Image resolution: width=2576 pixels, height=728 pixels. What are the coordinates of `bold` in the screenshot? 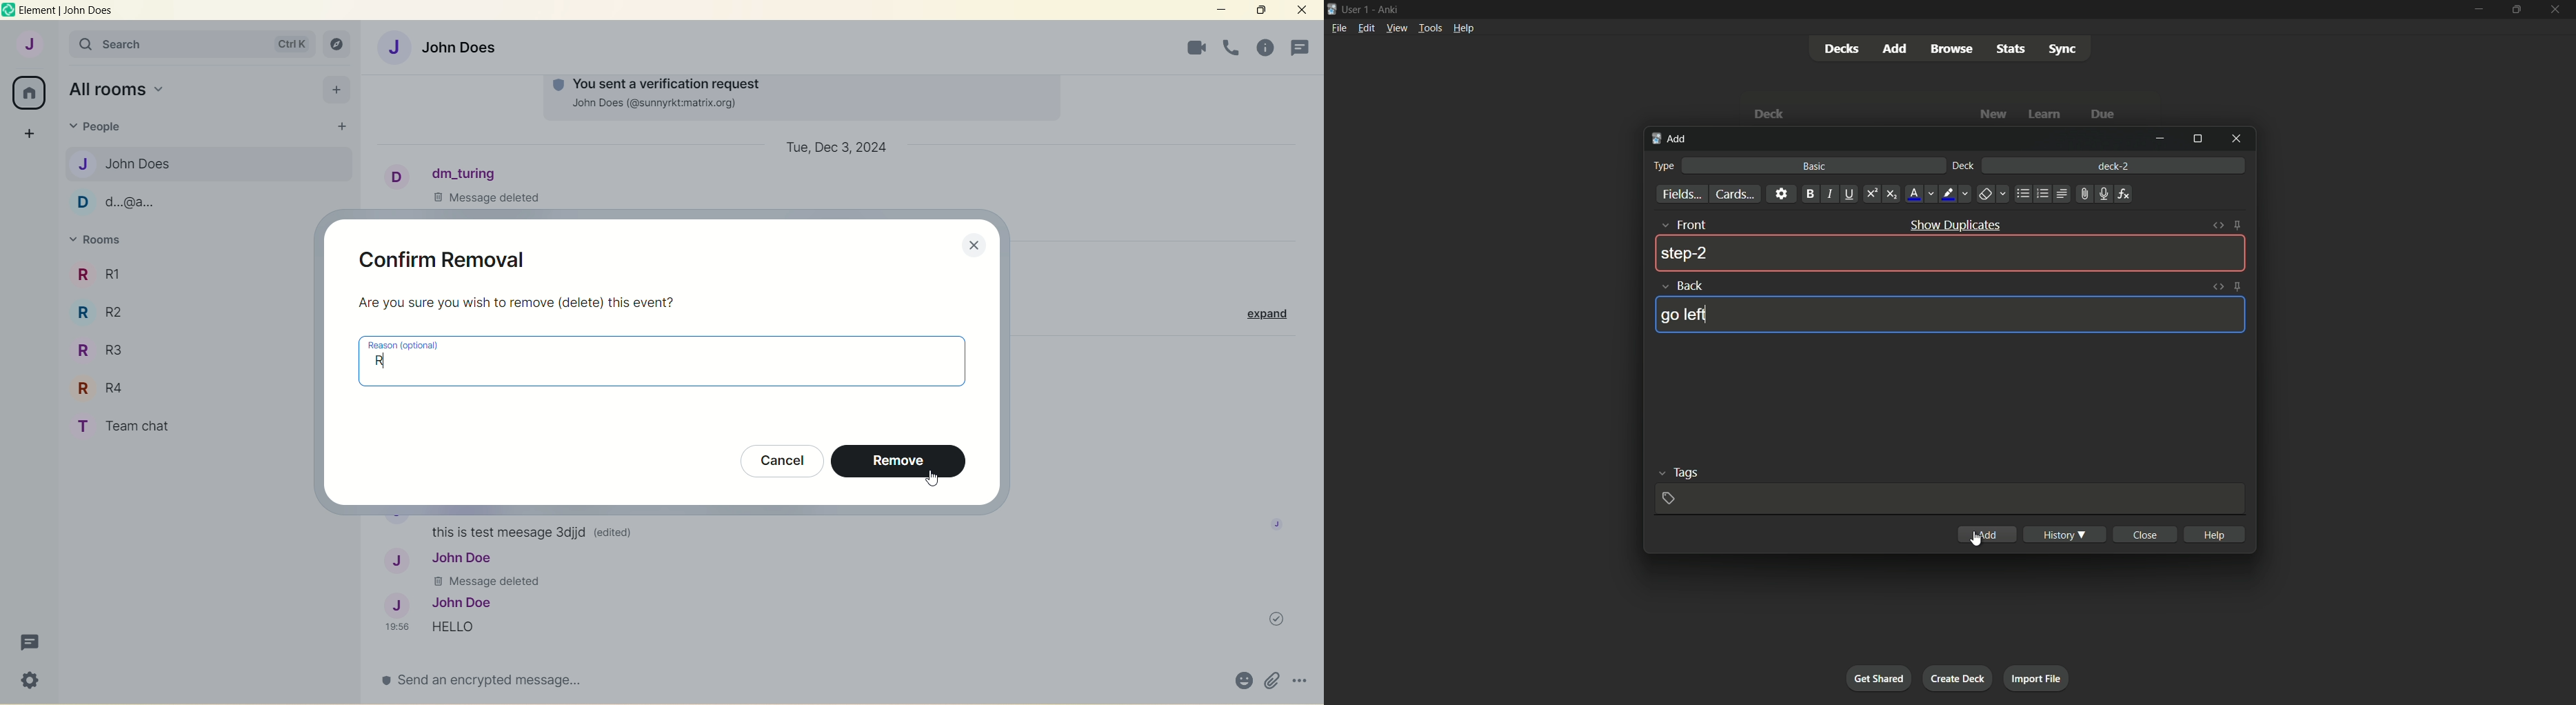 It's located at (1809, 194).